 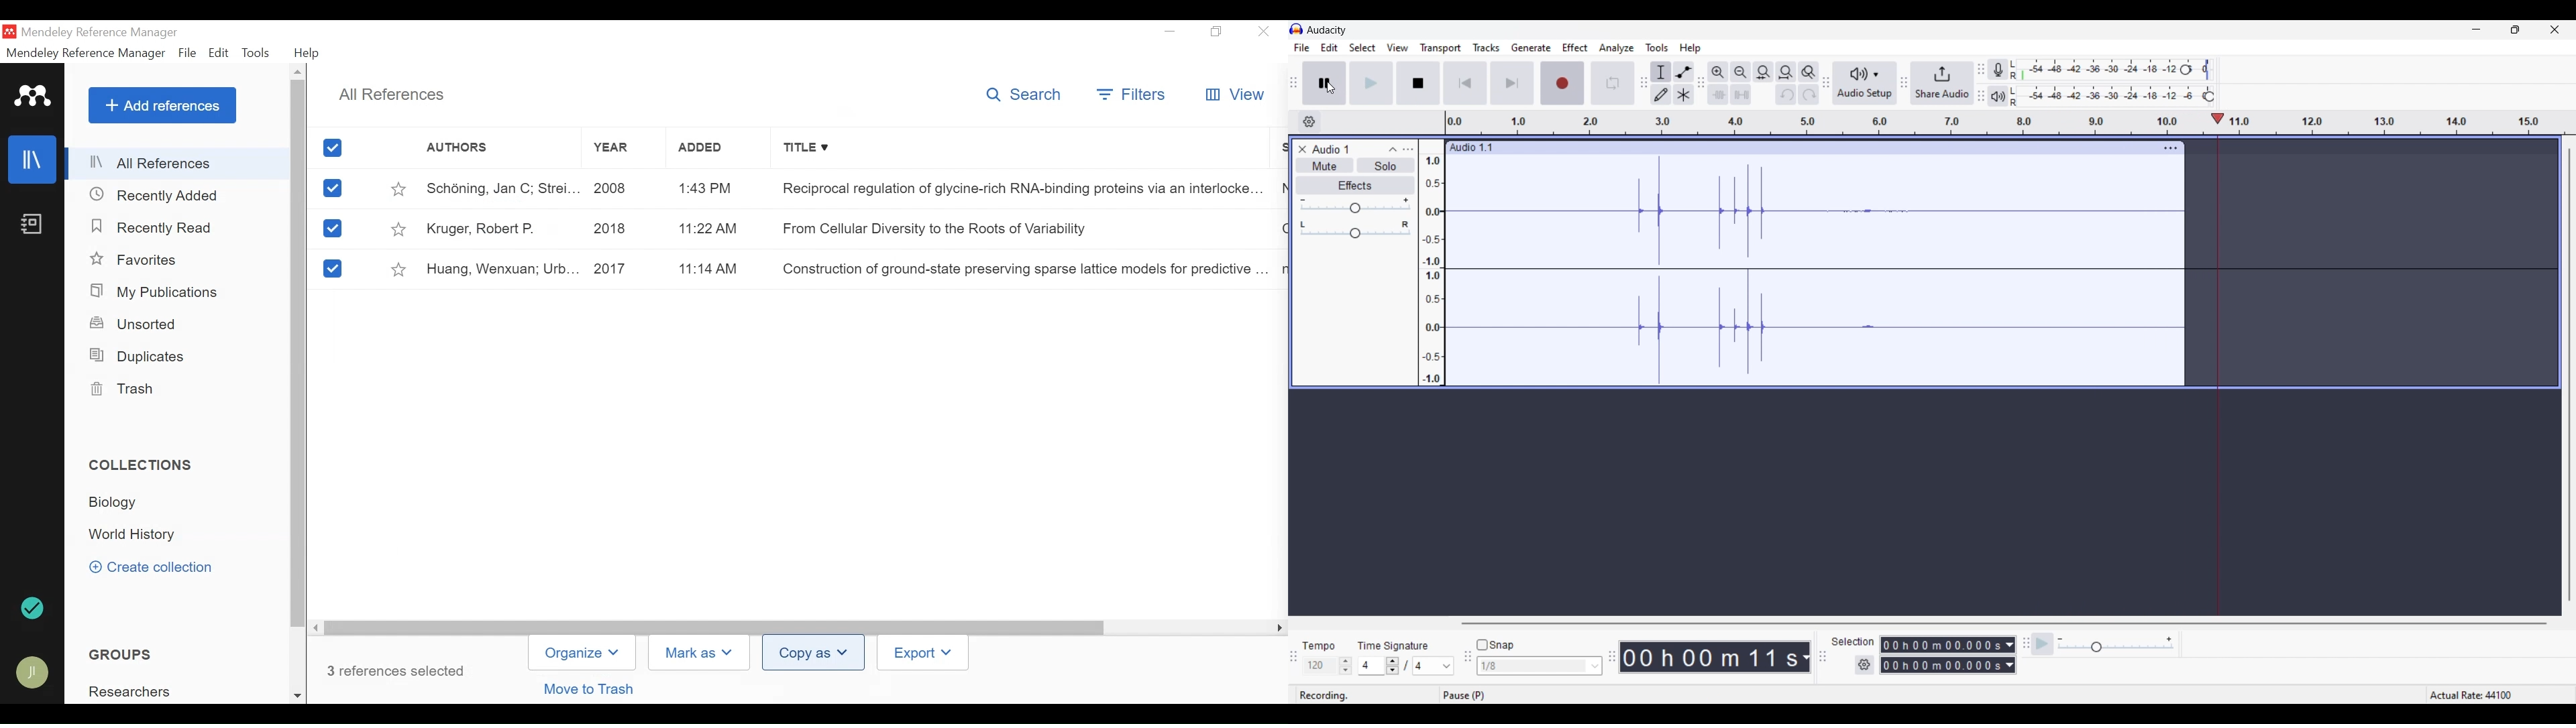 I want to click on Change gain, so click(x=1354, y=208).